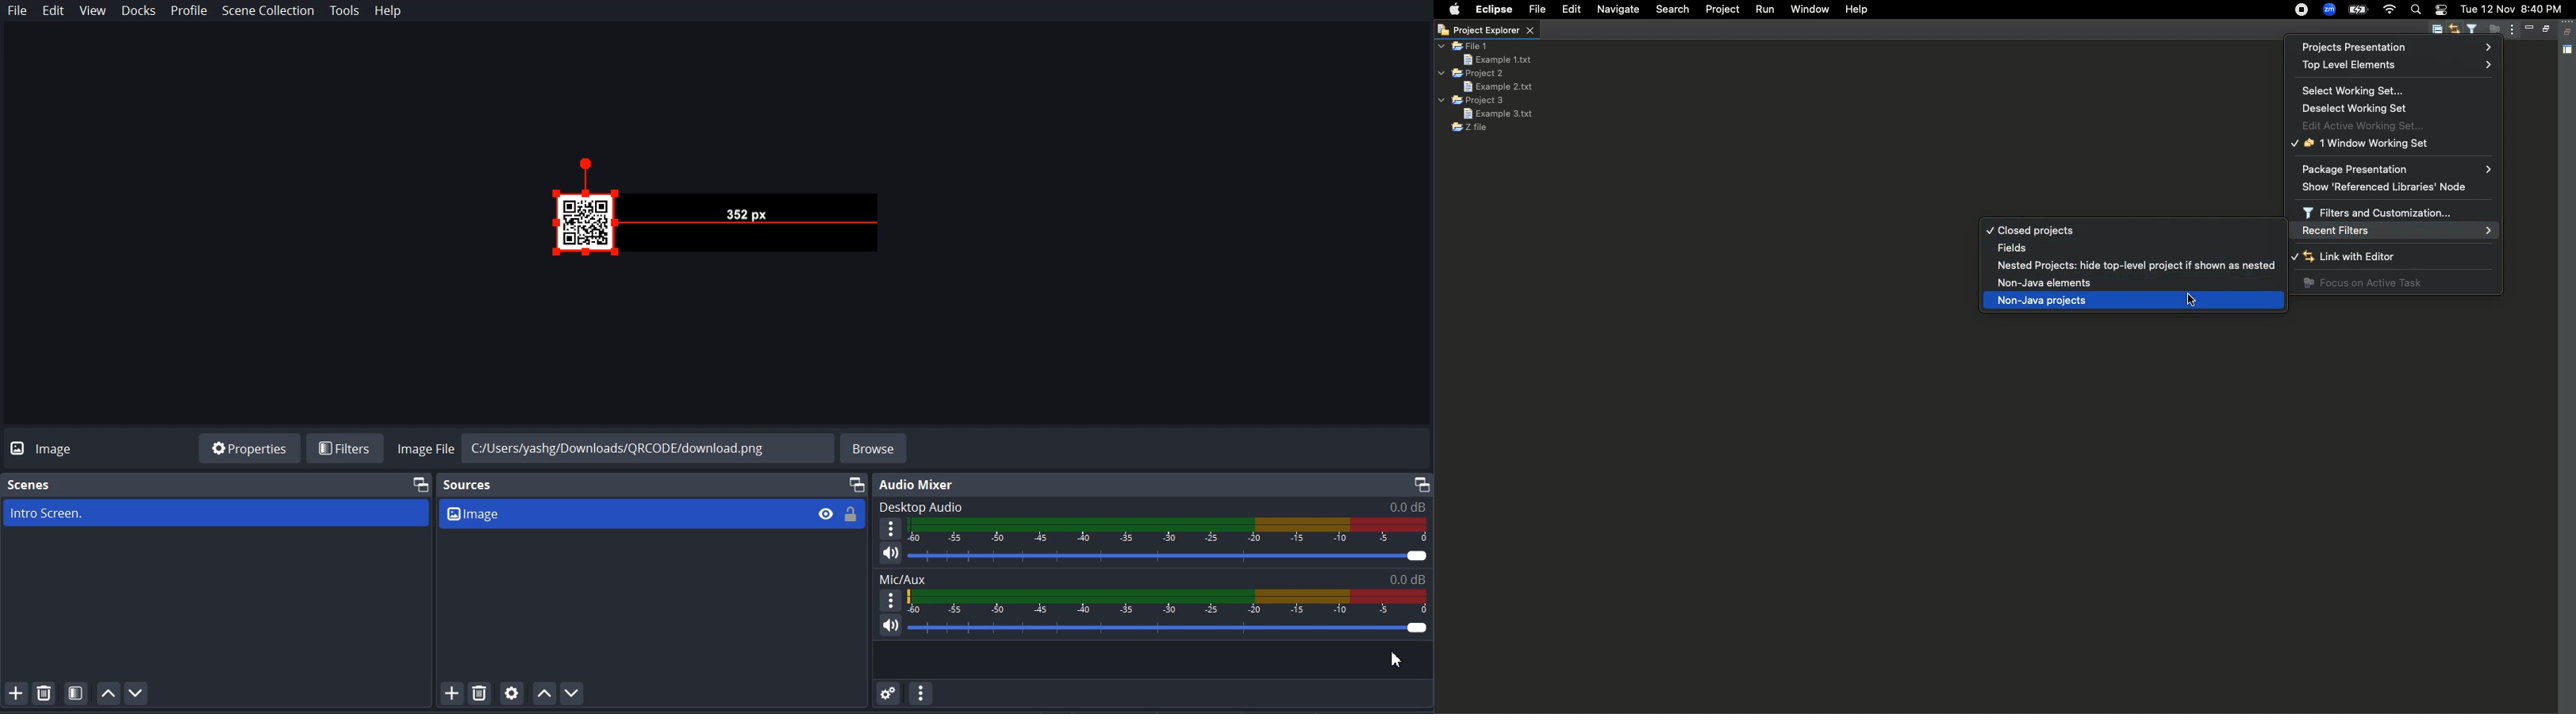  I want to click on Volume Indicators, so click(1170, 530).